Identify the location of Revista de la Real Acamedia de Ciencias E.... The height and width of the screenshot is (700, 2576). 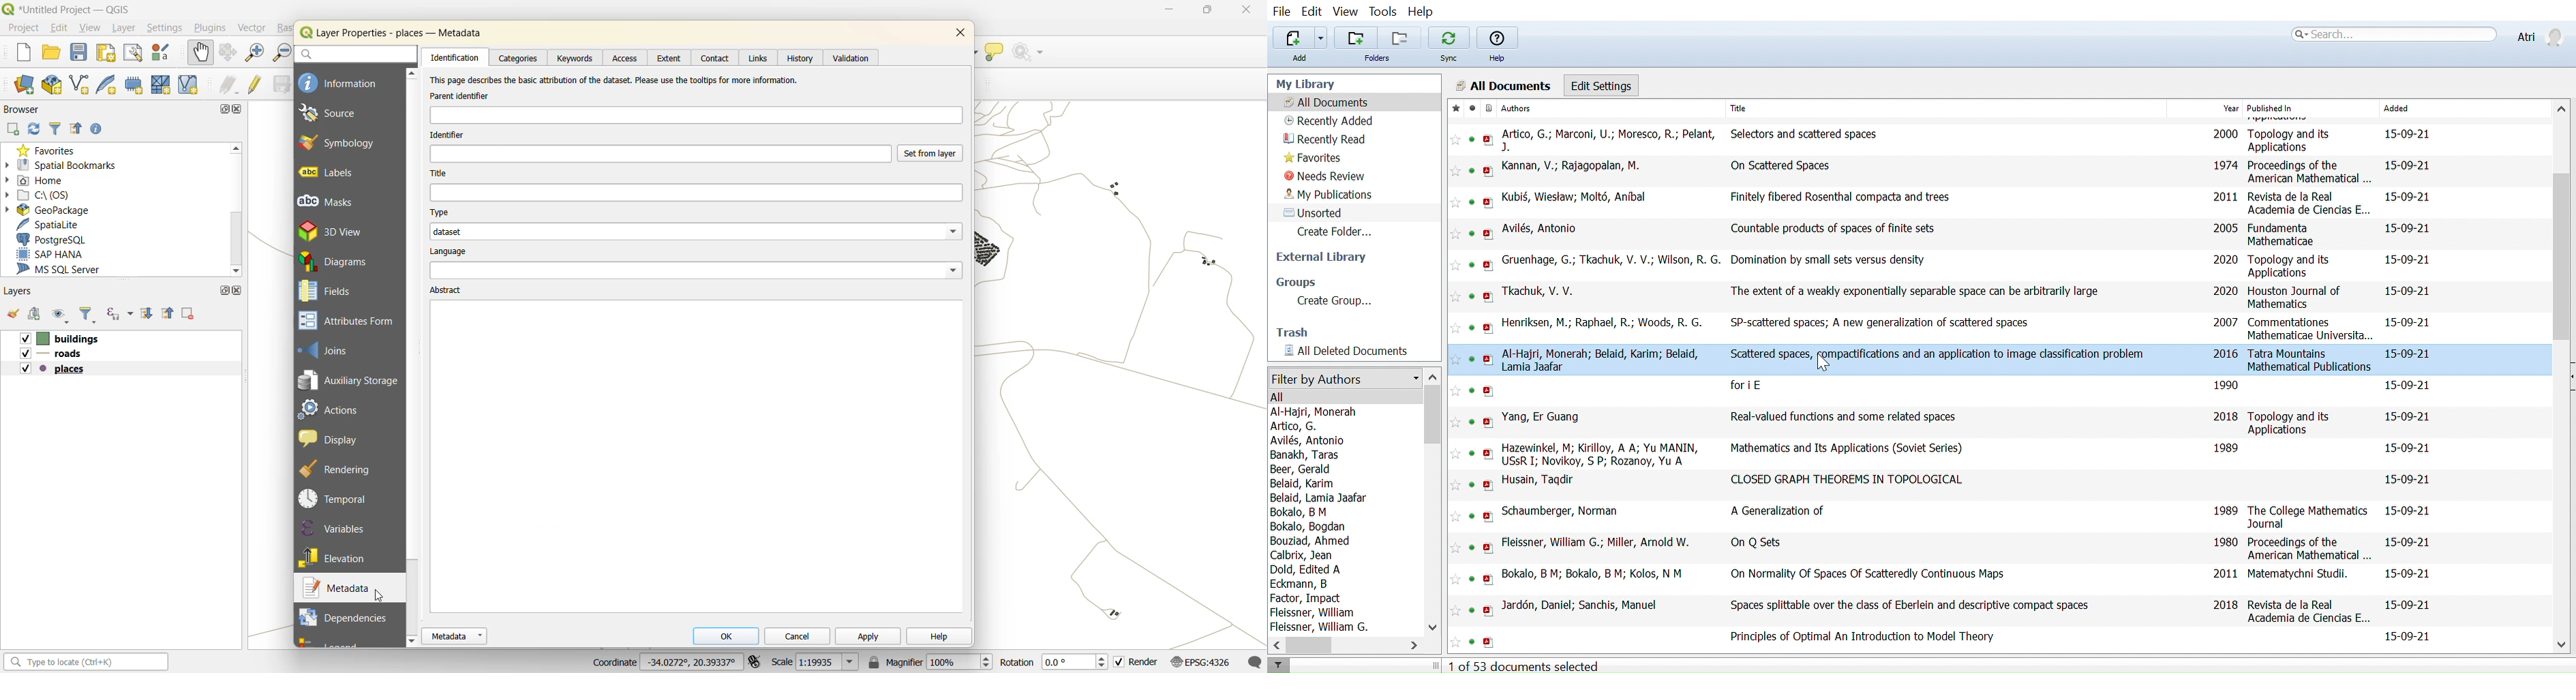
(2308, 203).